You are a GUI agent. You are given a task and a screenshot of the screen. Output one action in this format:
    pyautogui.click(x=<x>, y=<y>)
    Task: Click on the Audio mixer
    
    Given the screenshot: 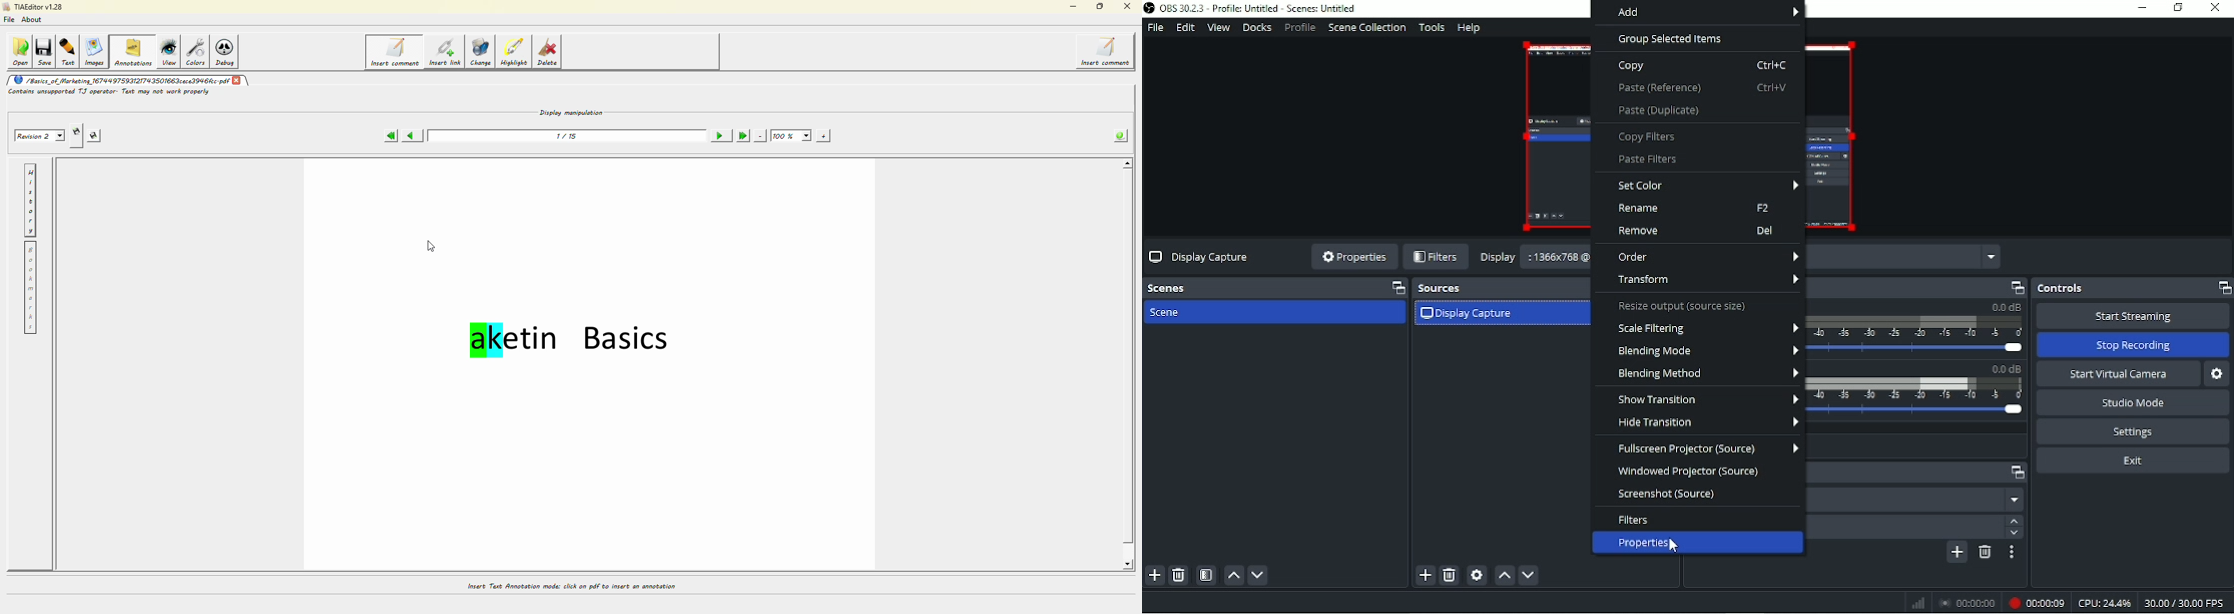 What is the action you would take?
    pyautogui.click(x=1919, y=287)
    